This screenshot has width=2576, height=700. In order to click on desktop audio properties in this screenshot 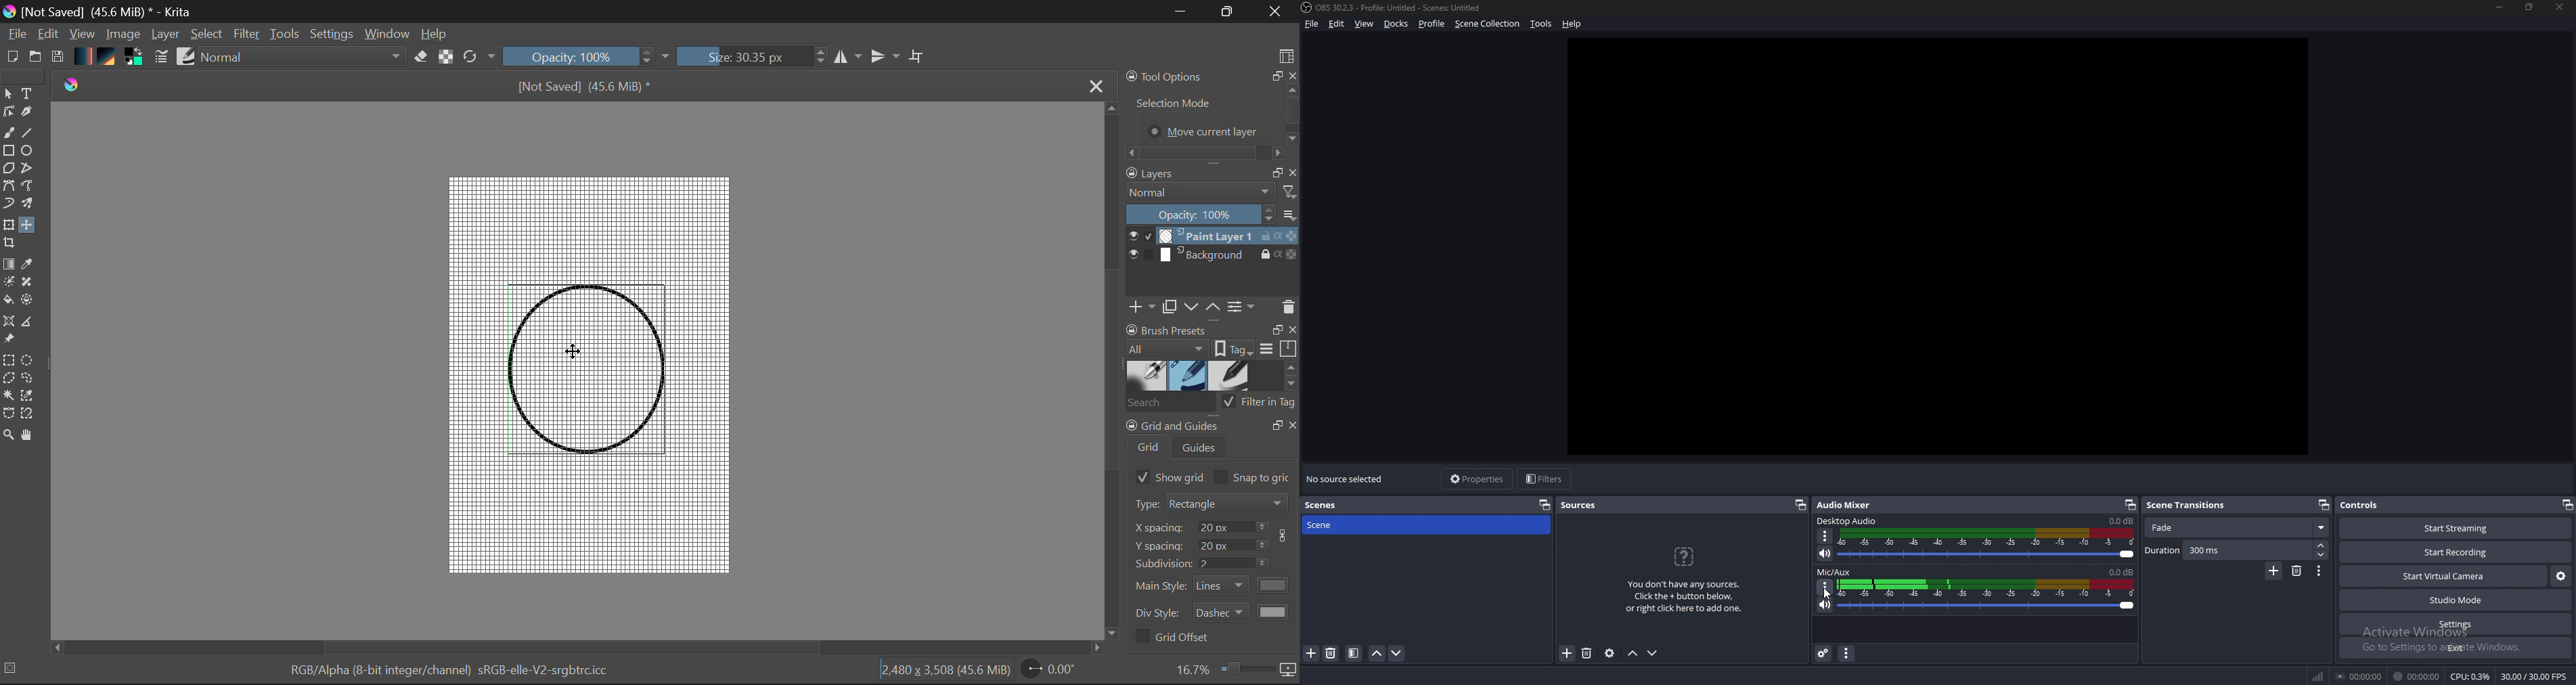, I will do `click(1826, 535)`.